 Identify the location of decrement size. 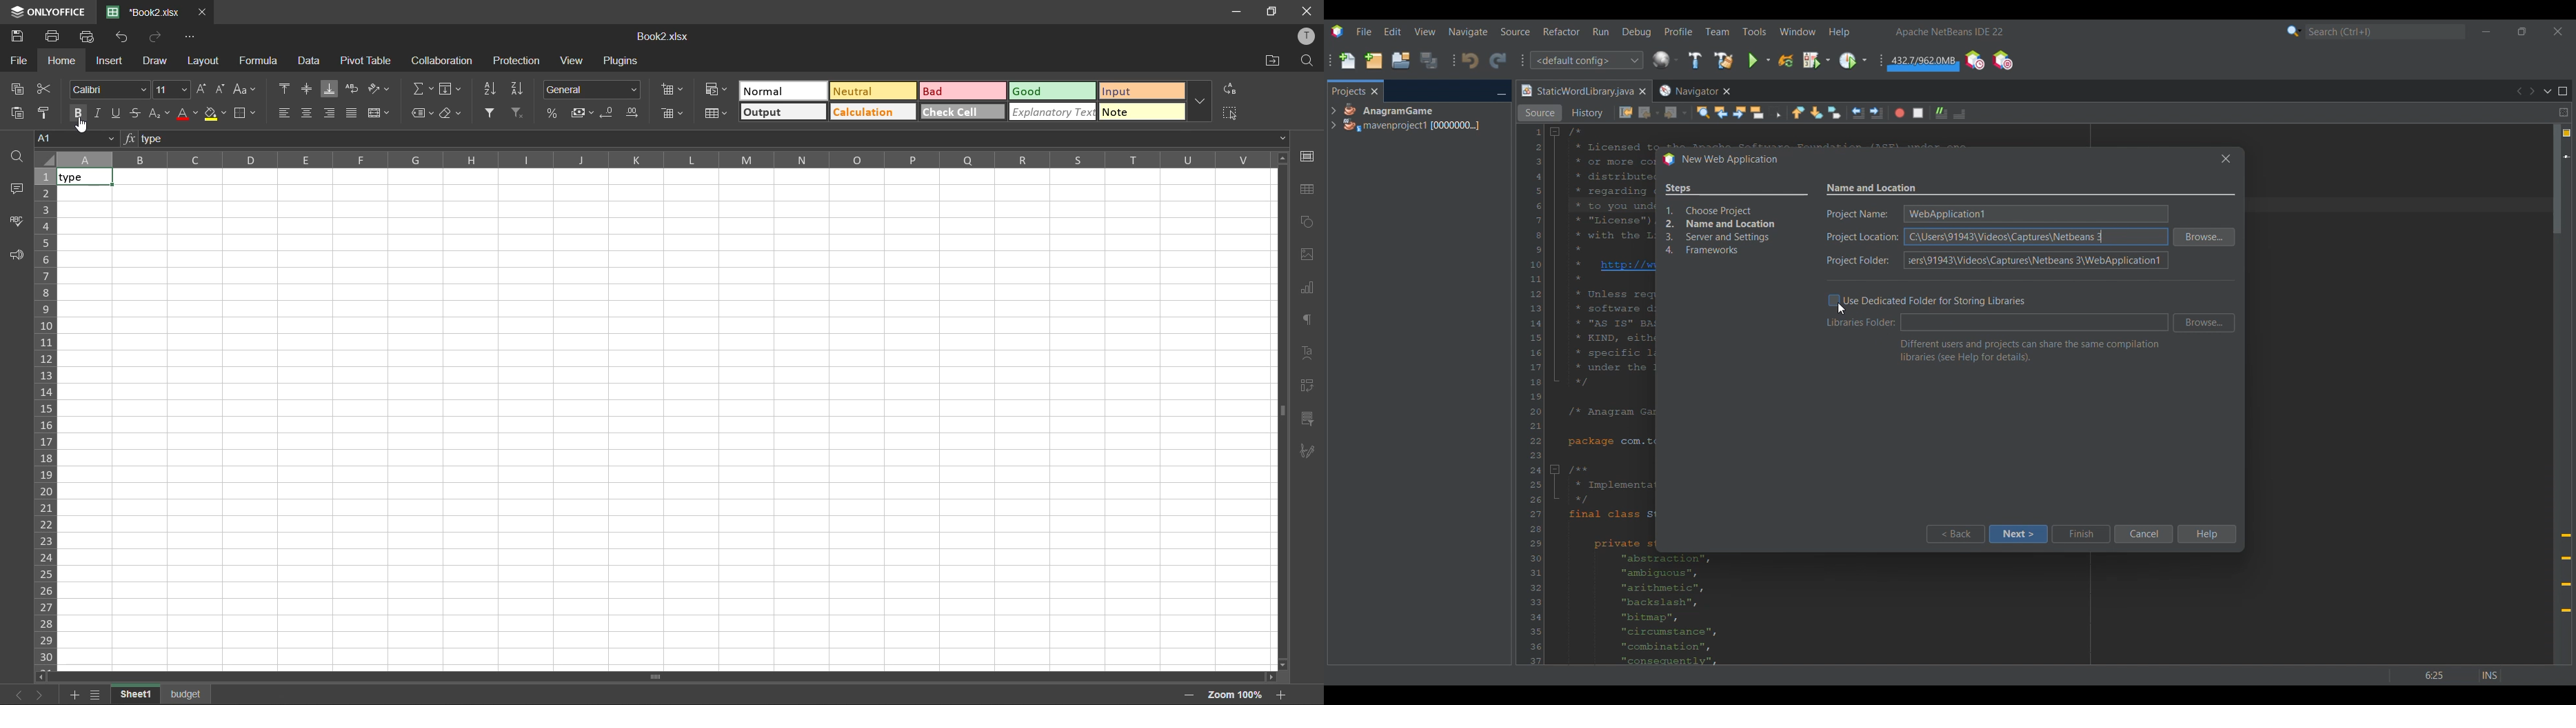
(223, 90).